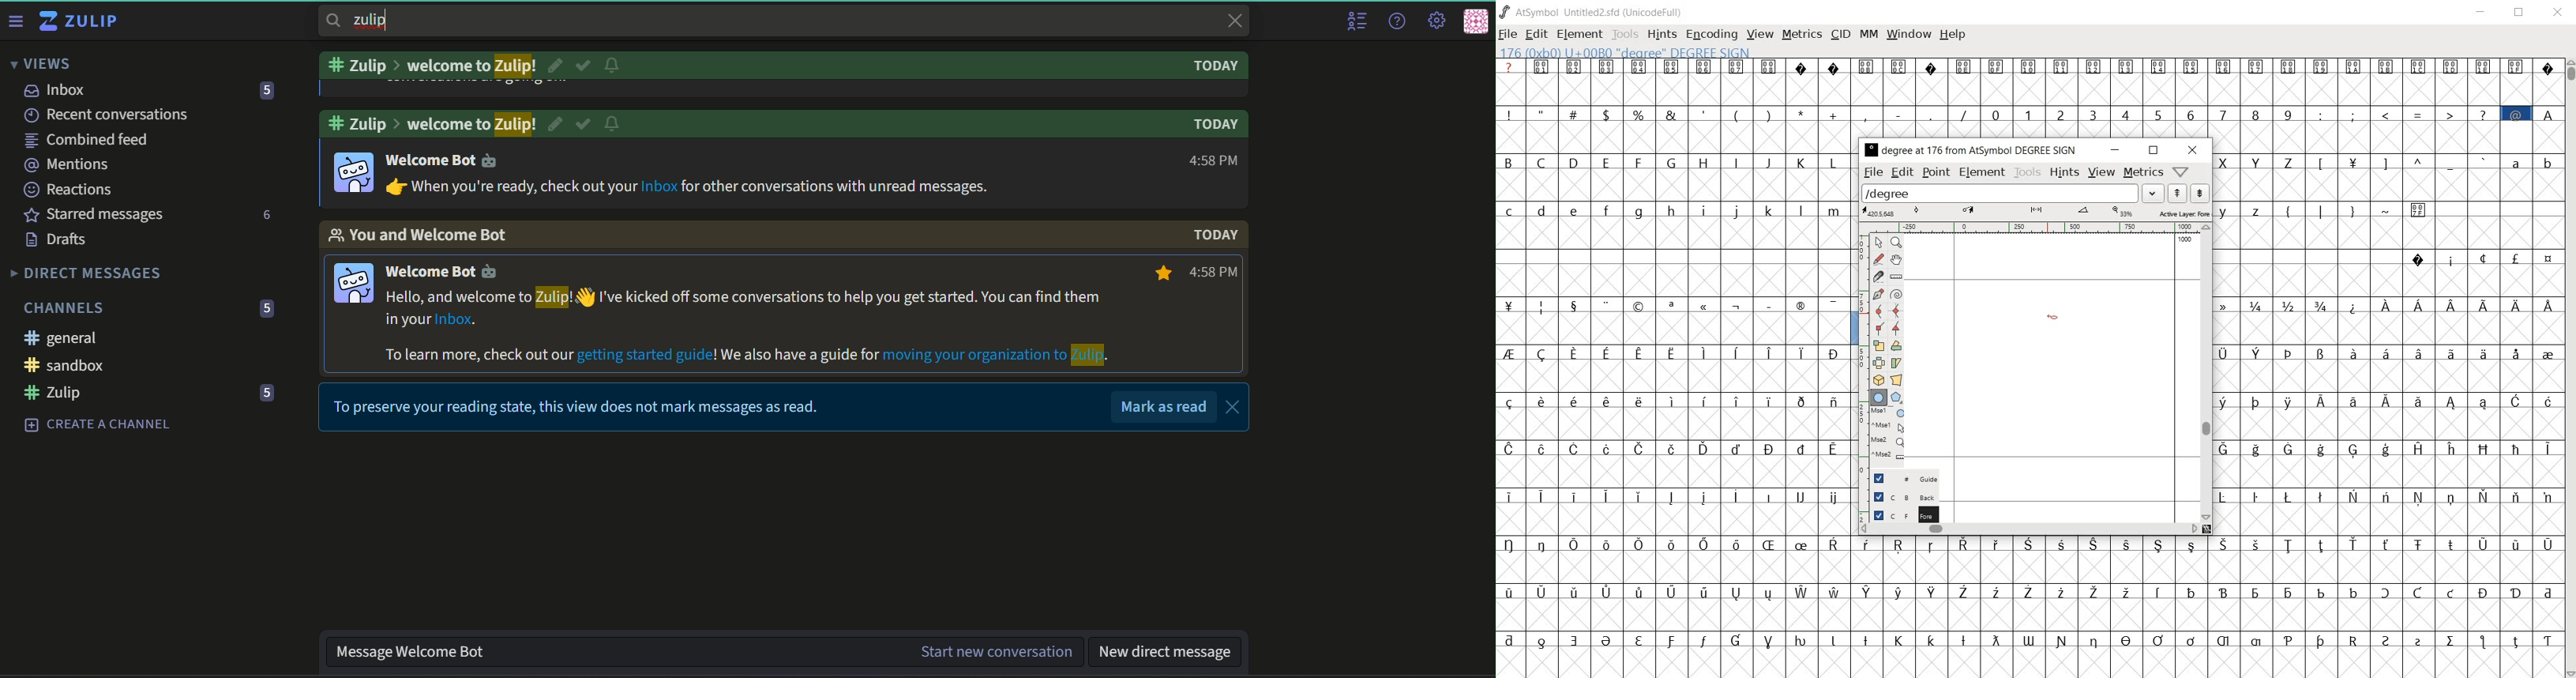 The height and width of the screenshot is (700, 2576). I want to click on close, so click(2558, 13).